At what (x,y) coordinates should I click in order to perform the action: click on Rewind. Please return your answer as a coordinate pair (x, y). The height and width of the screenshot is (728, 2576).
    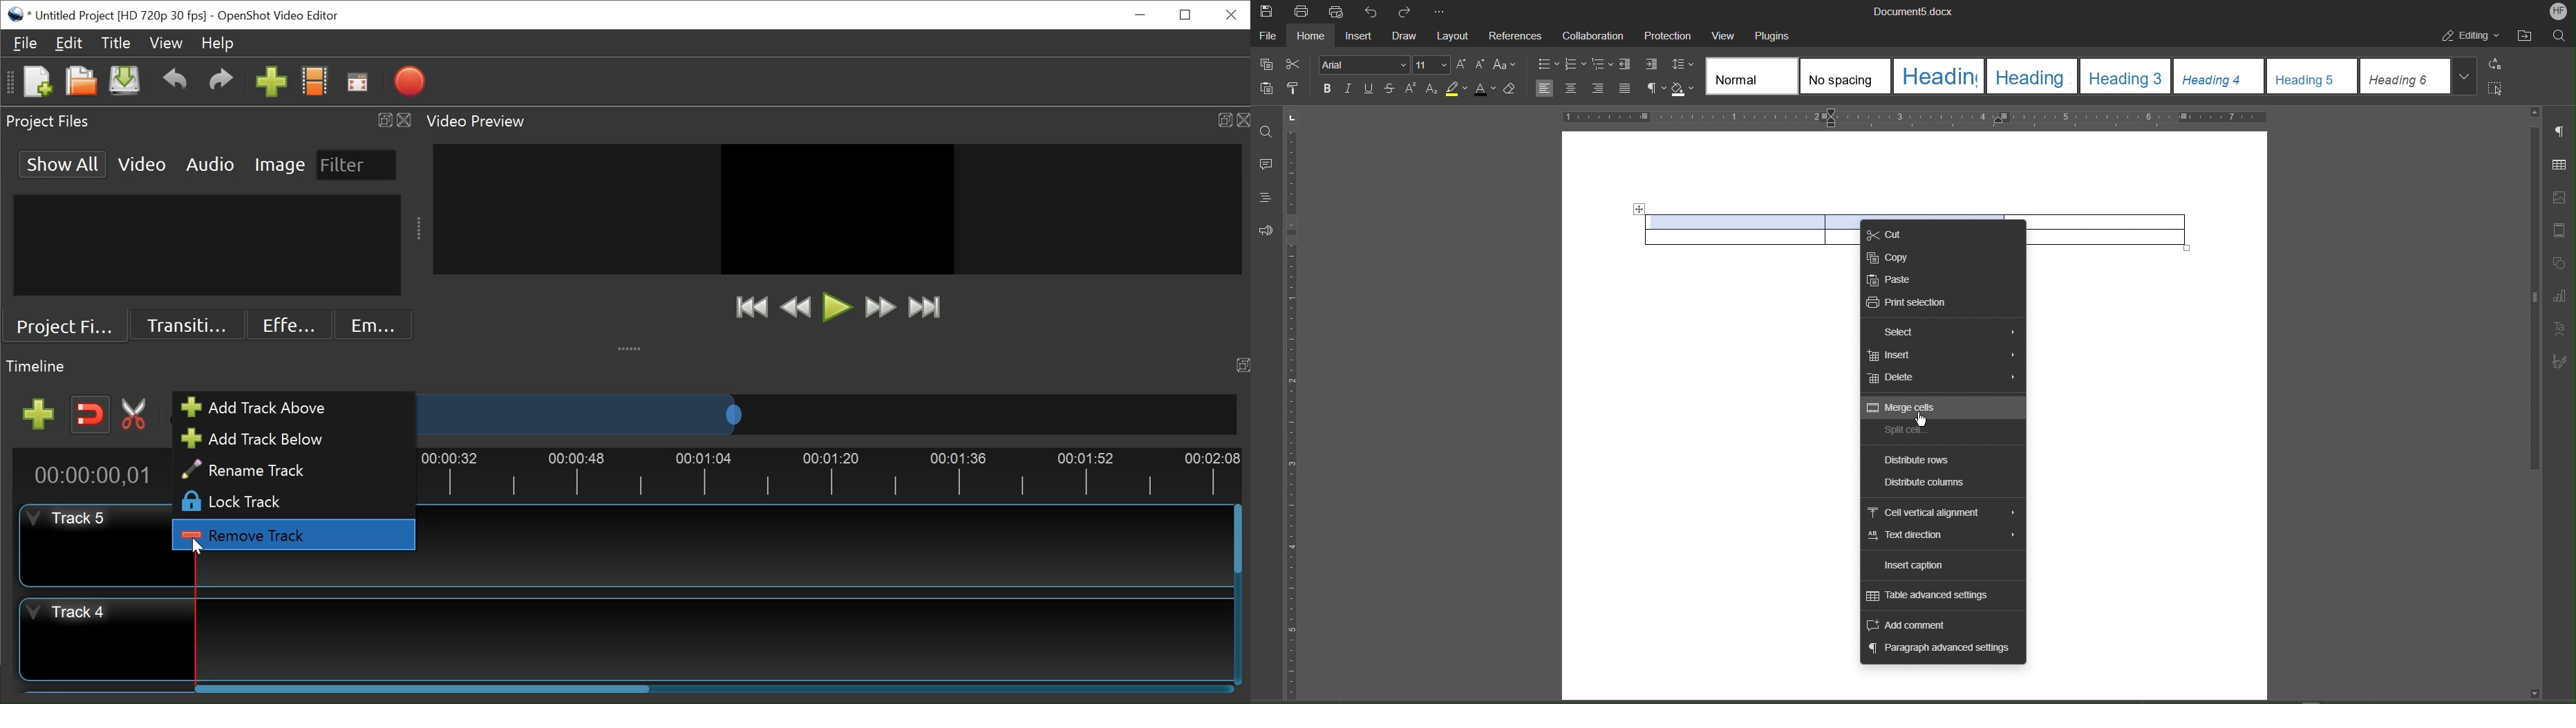
    Looking at the image, I should click on (797, 308).